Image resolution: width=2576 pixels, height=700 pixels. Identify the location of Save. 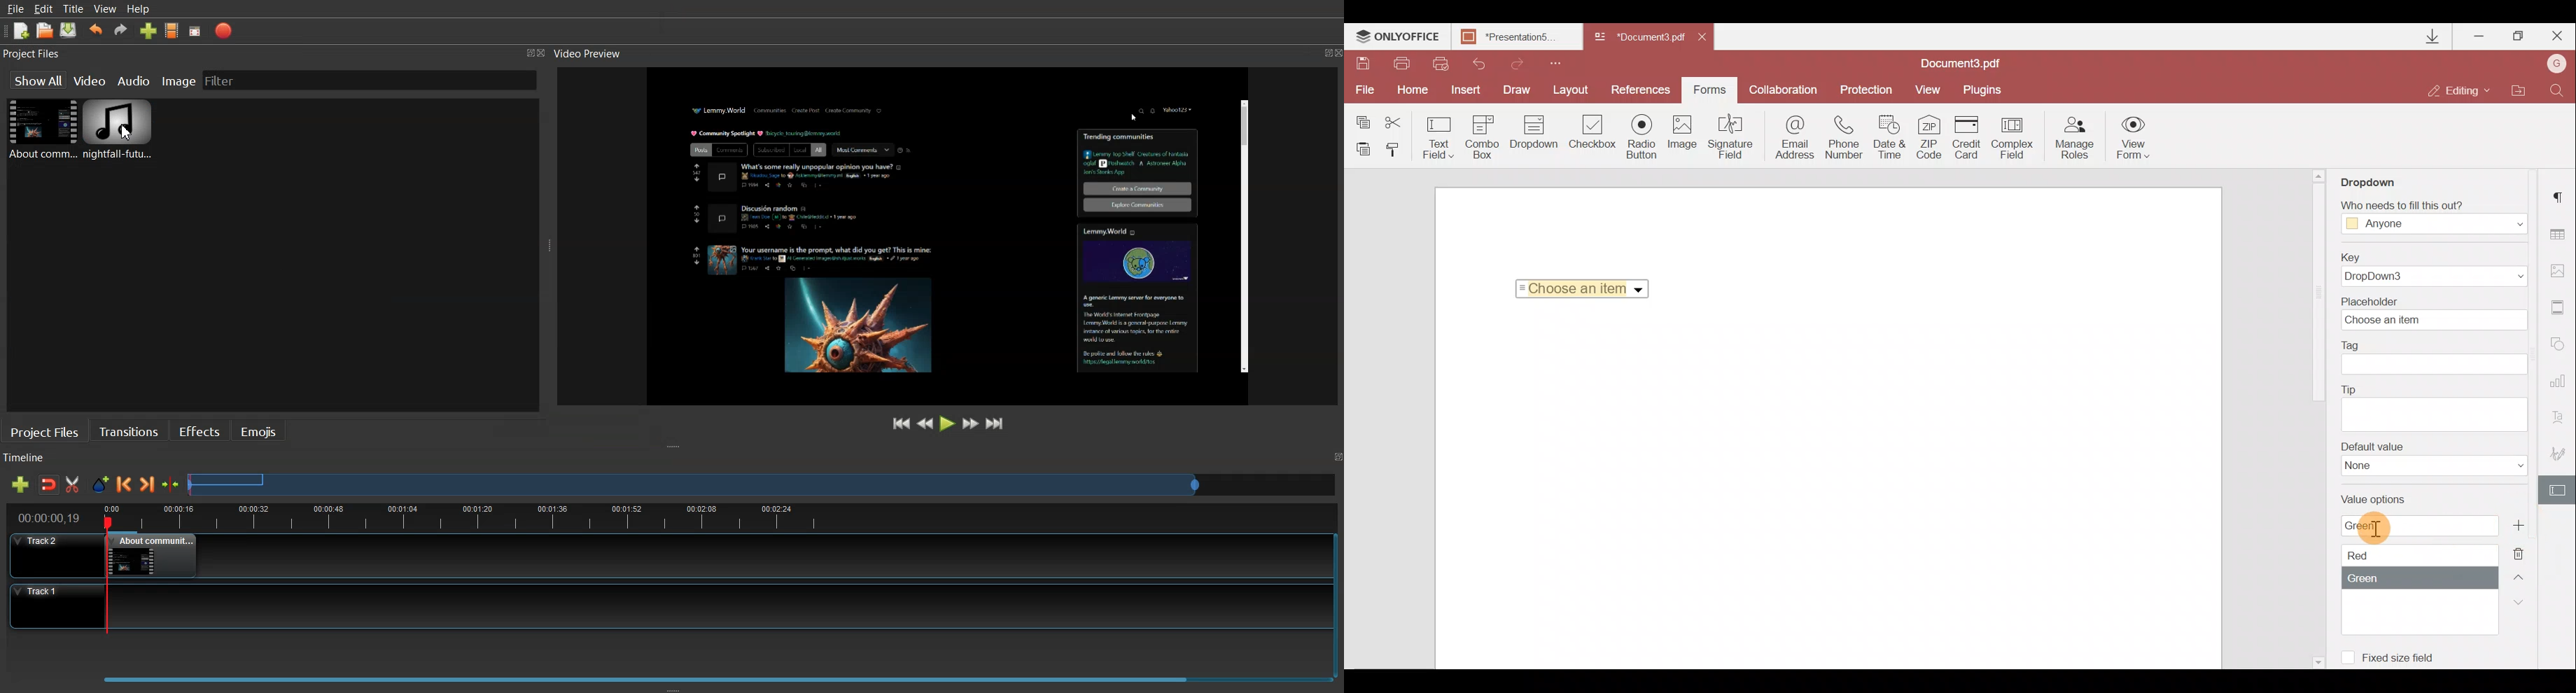
(1363, 64).